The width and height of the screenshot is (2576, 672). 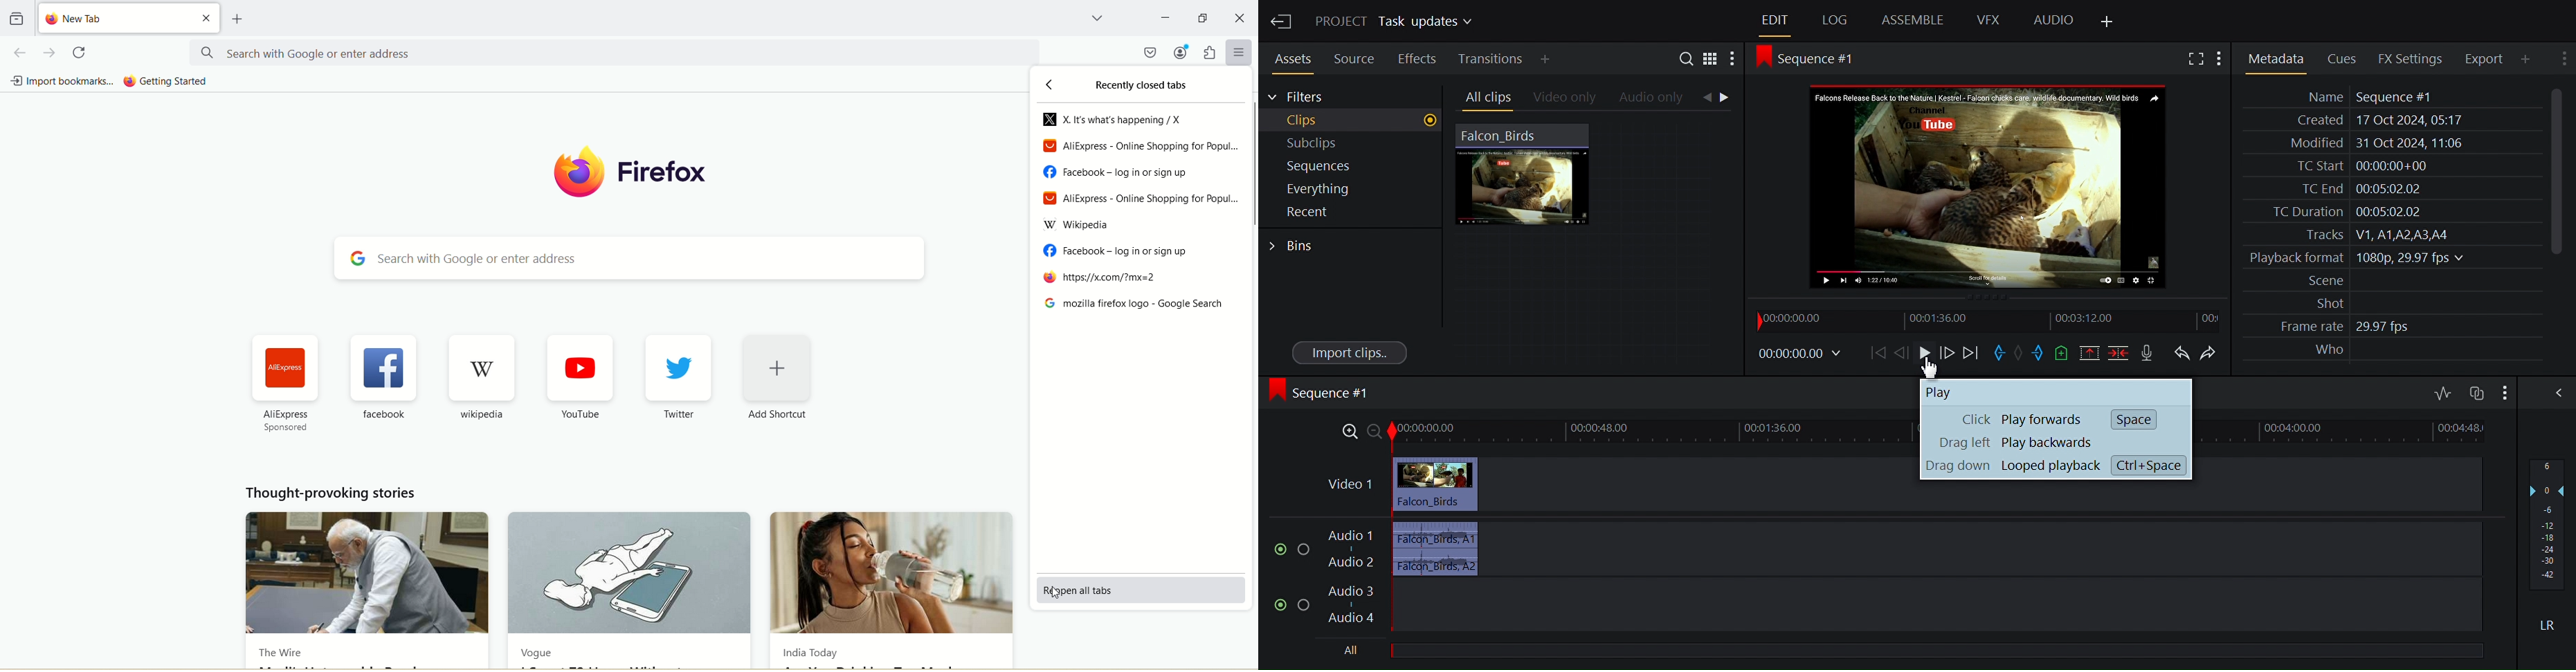 What do you see at coordinates (1655, 98) in the screenshot?
I see `Audio only` at bounding box center [1655, 98].